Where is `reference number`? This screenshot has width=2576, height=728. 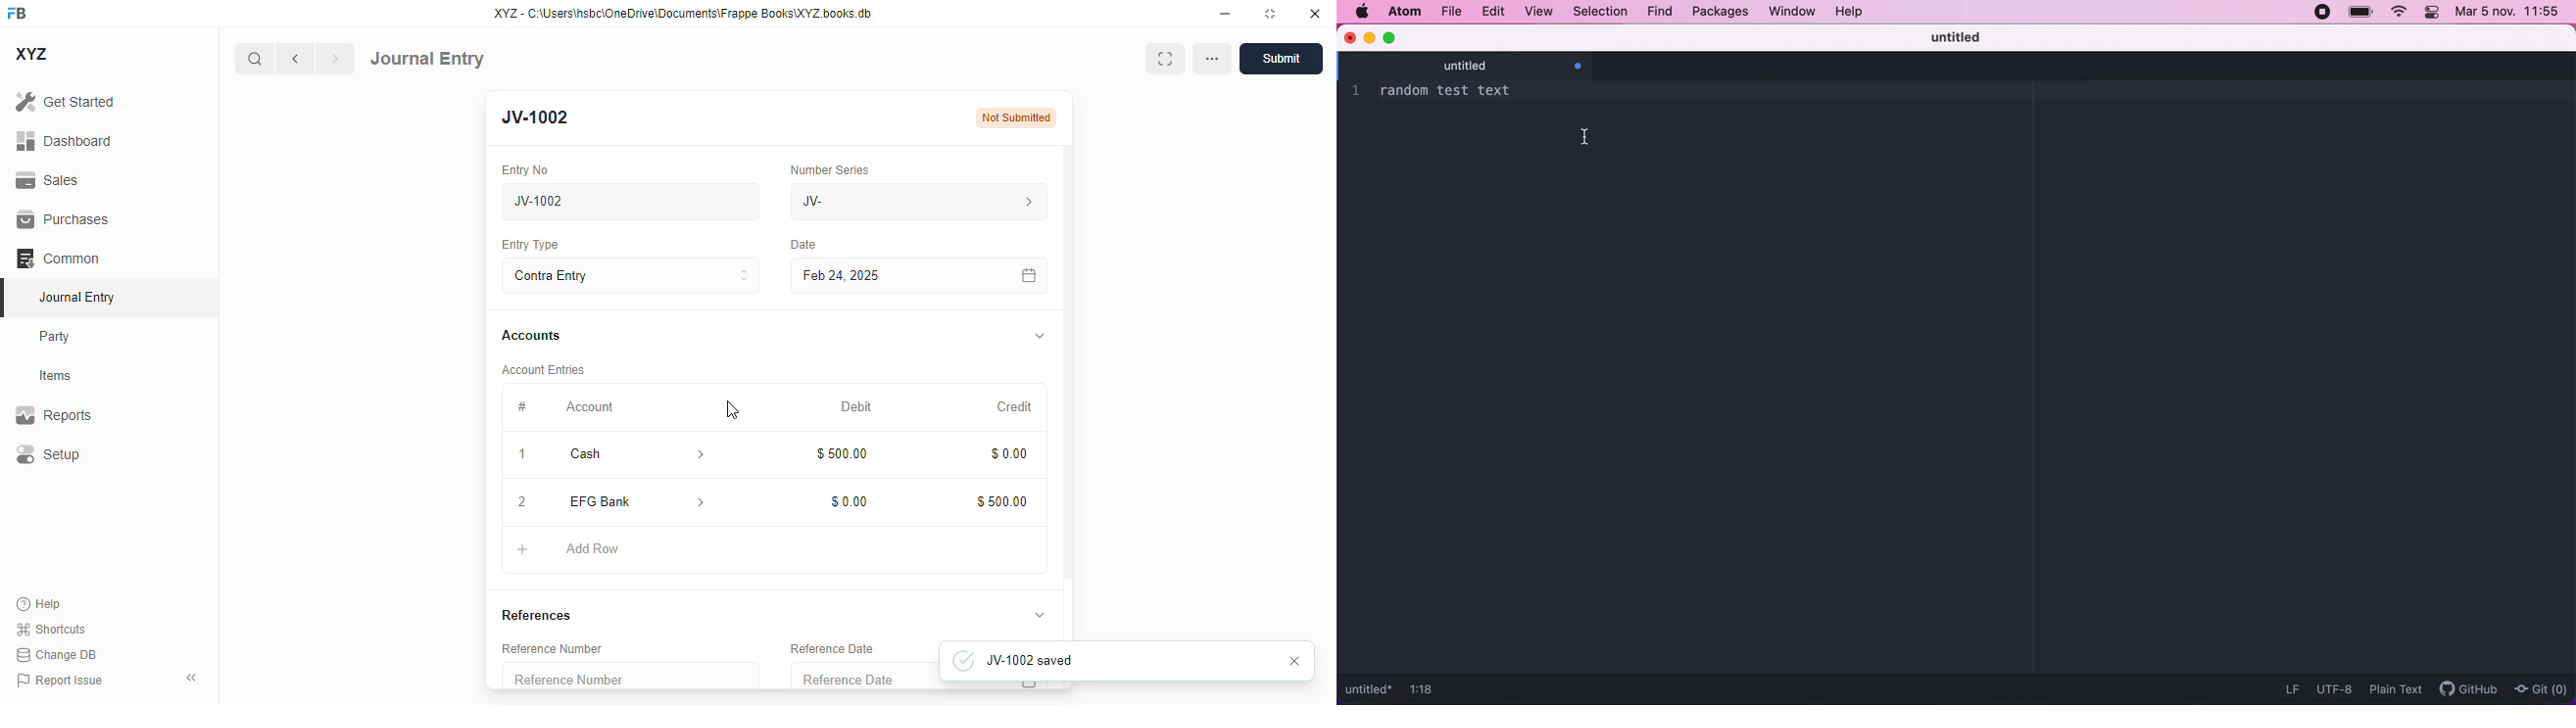
reference number is located at coordinates (551, 647).